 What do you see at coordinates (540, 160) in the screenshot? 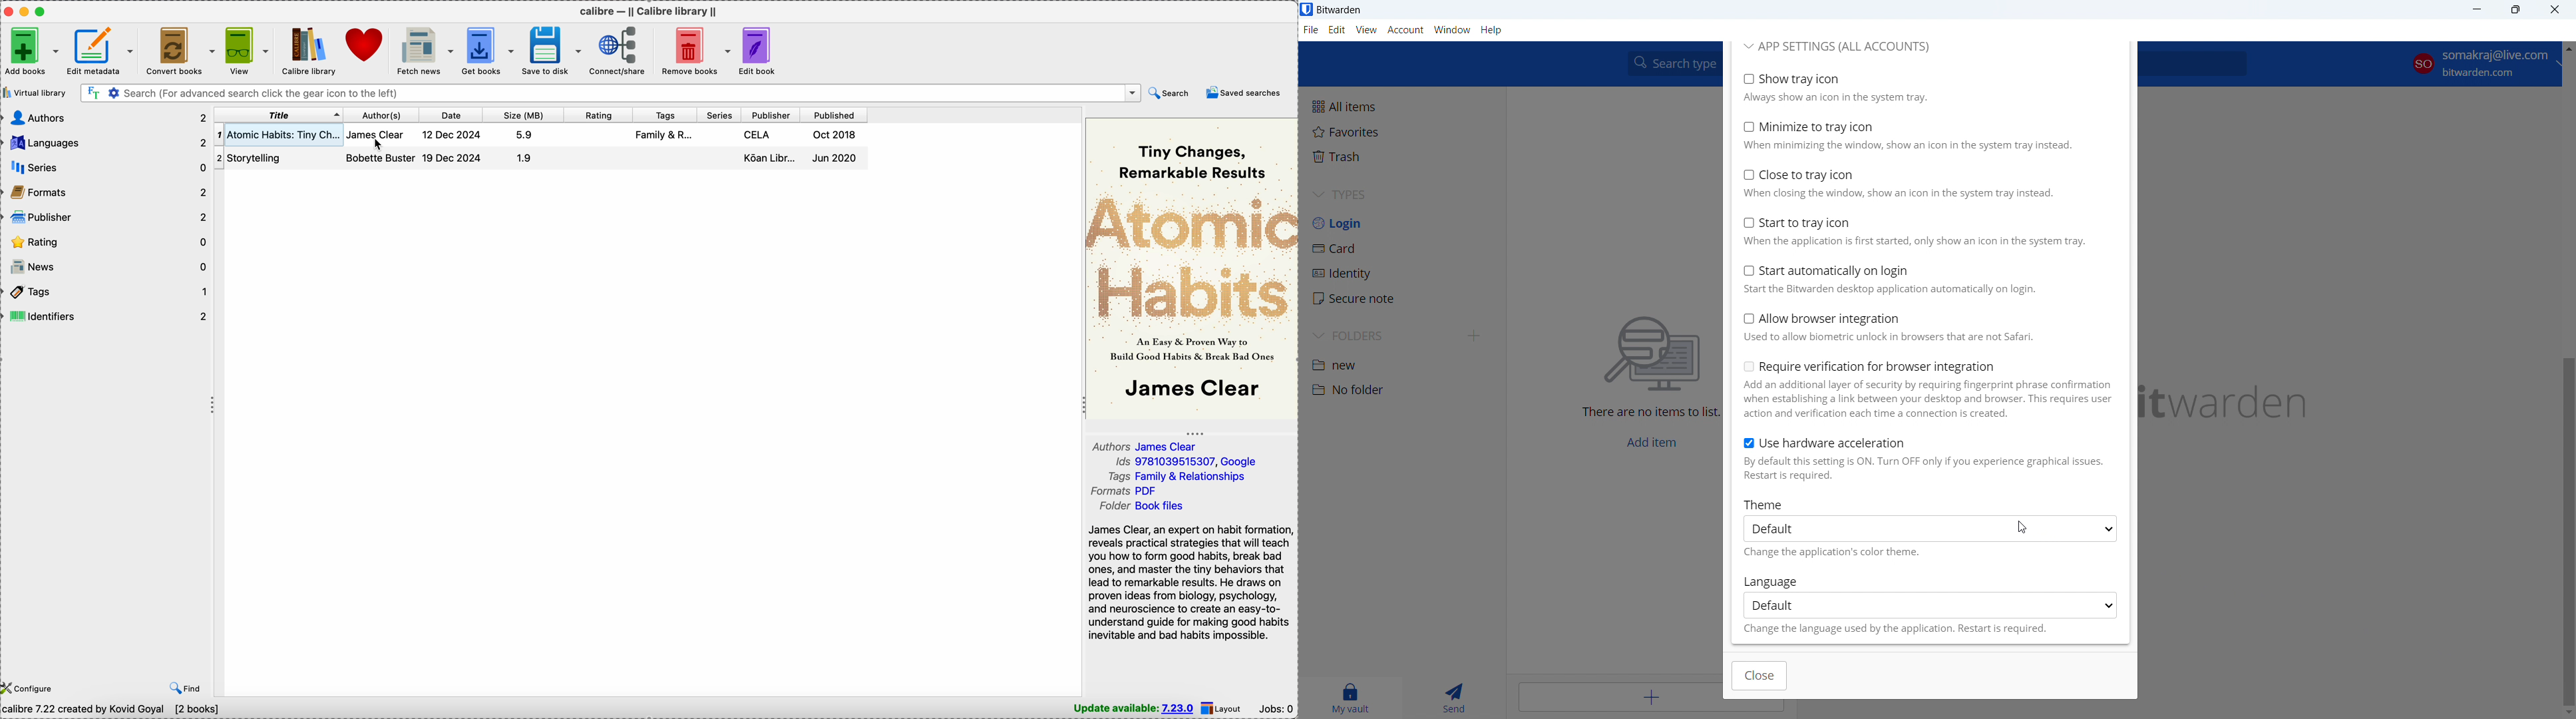
I see `Storytelling book details` at bounding box center [540, 160].